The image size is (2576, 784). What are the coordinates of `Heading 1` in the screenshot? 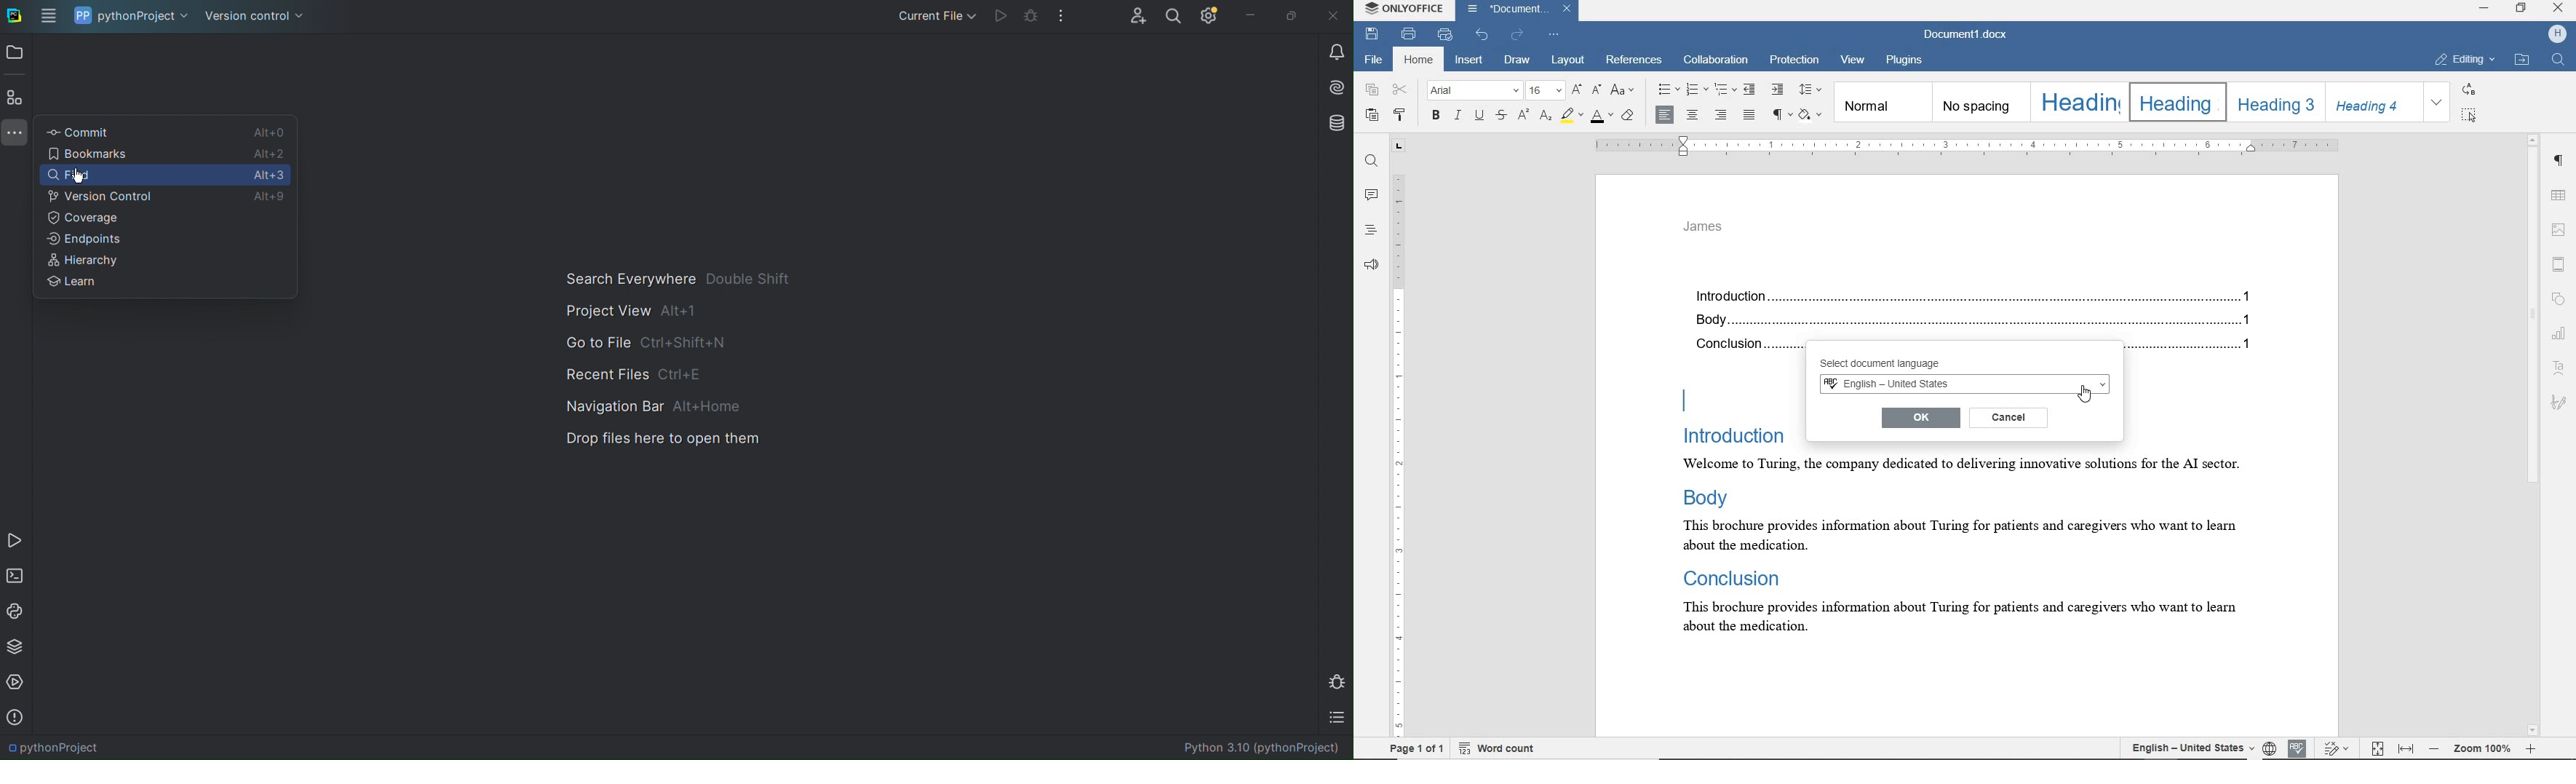 It's located at (2078, 102).